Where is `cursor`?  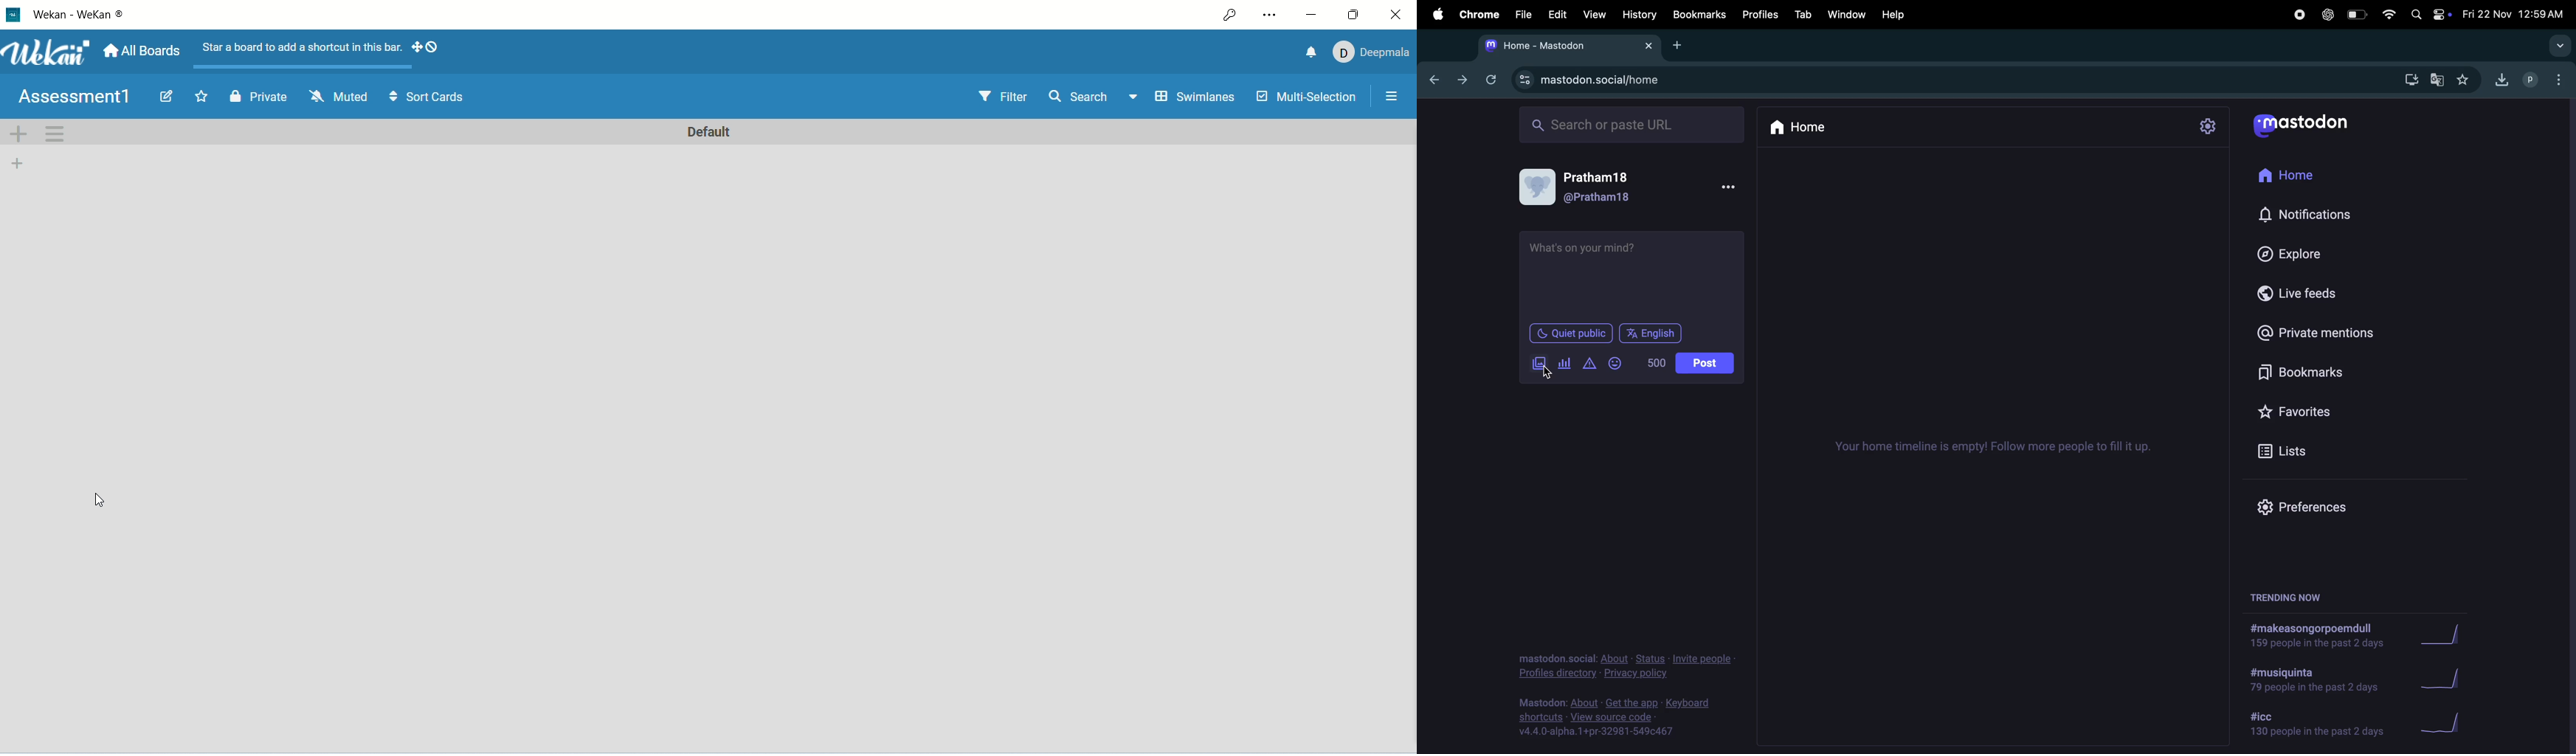
cursor is located at coordinates (1549, 375).